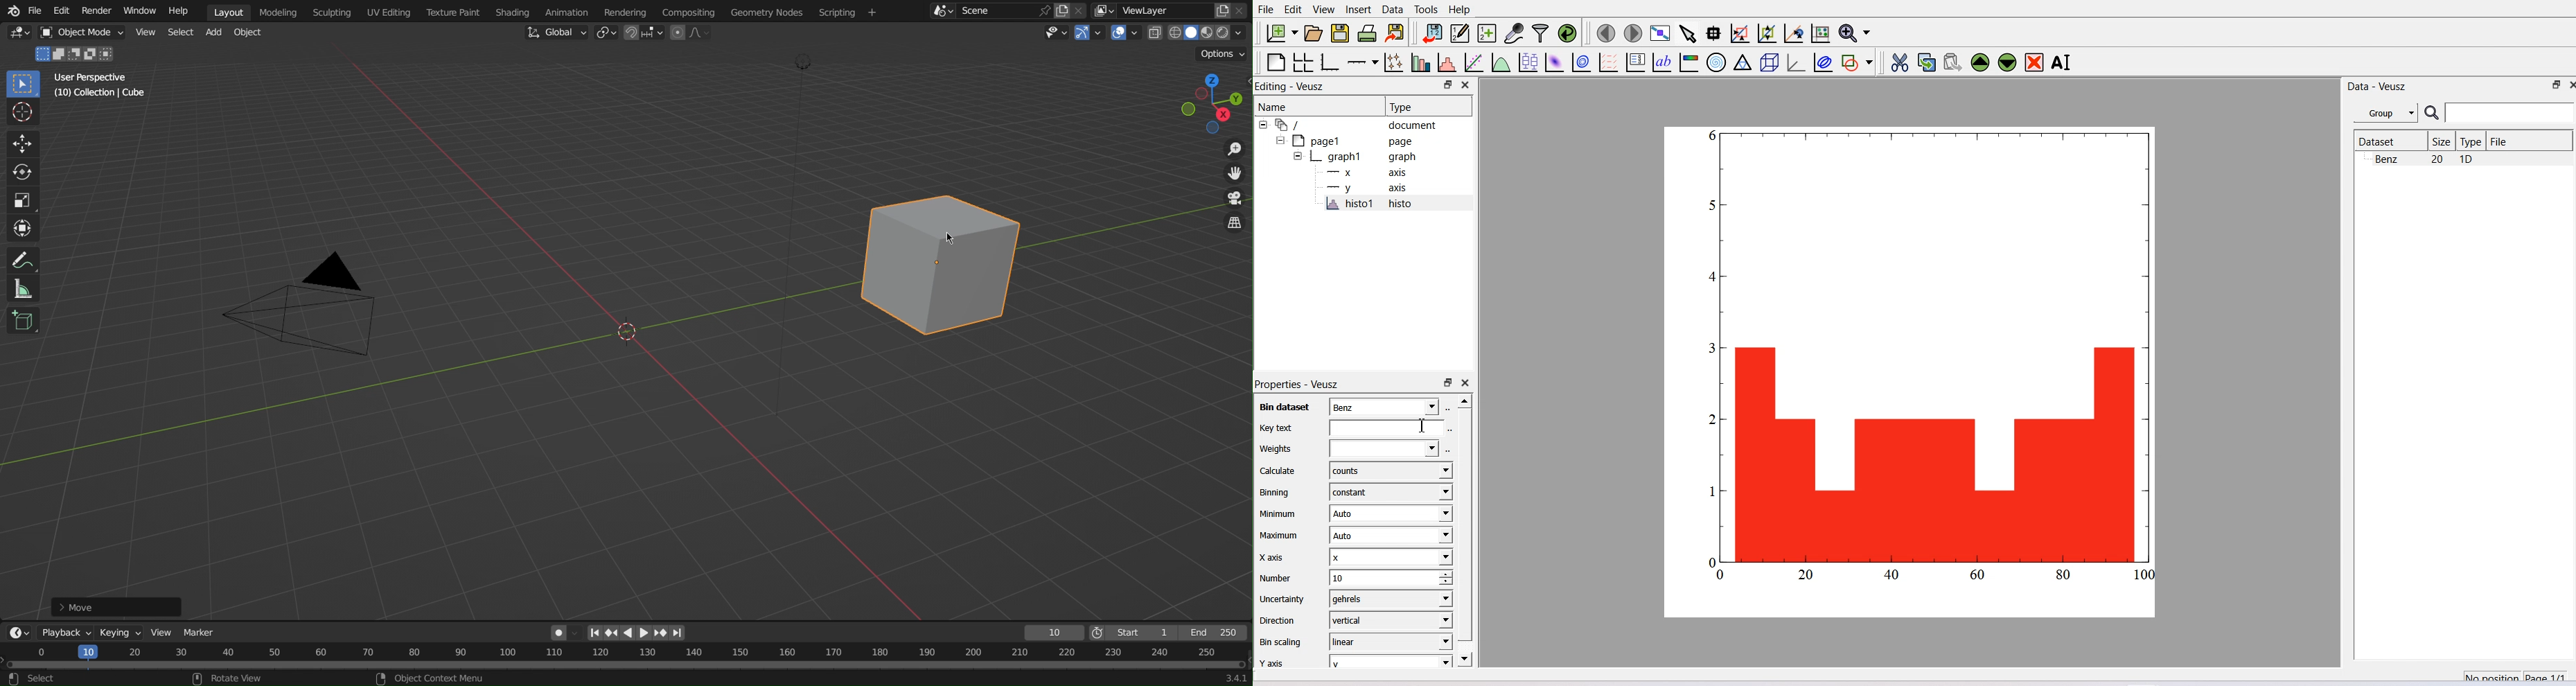 This screenshot has height=700, width=2576. Describe the element at coordinates (2034, 62) in the screenshot. I see `Remove the selected widget` at that location.